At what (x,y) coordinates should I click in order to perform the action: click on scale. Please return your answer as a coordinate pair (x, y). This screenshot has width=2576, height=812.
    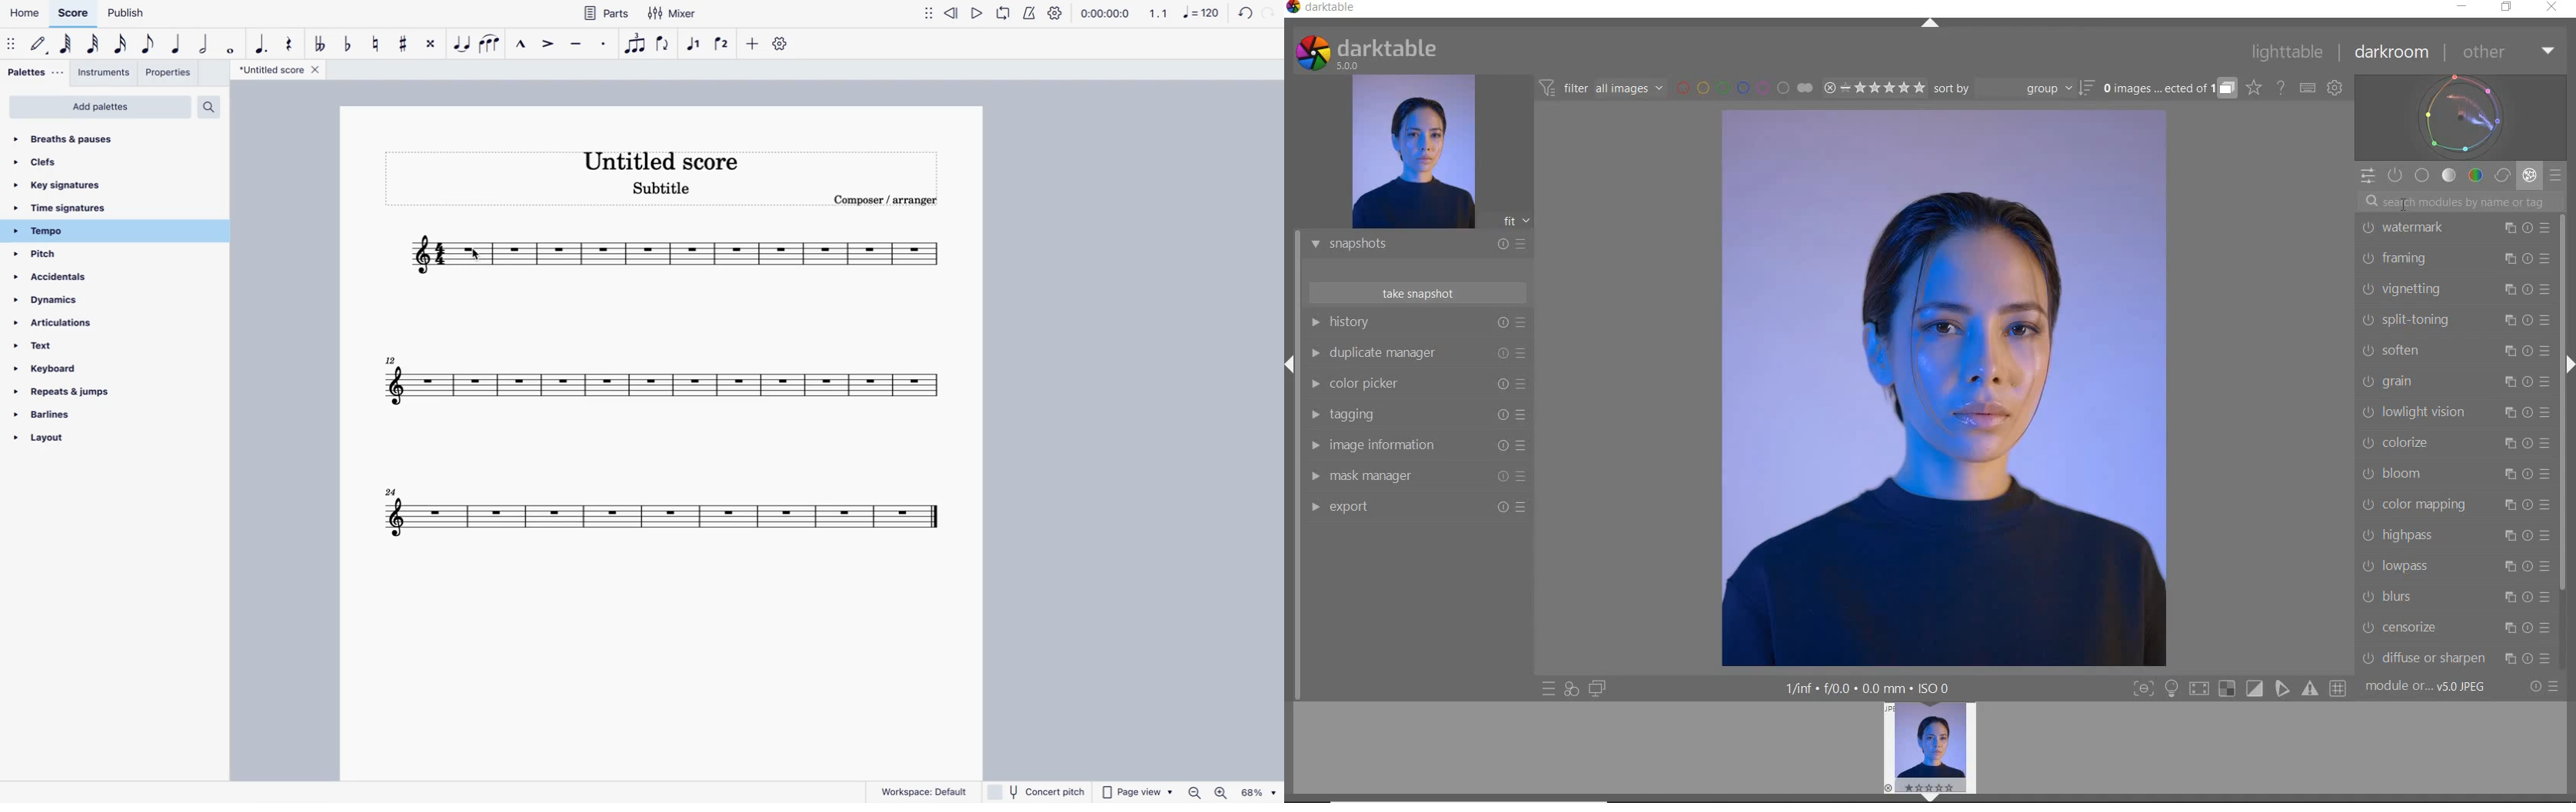
    Looking at the image, I should click on (1184, 13).